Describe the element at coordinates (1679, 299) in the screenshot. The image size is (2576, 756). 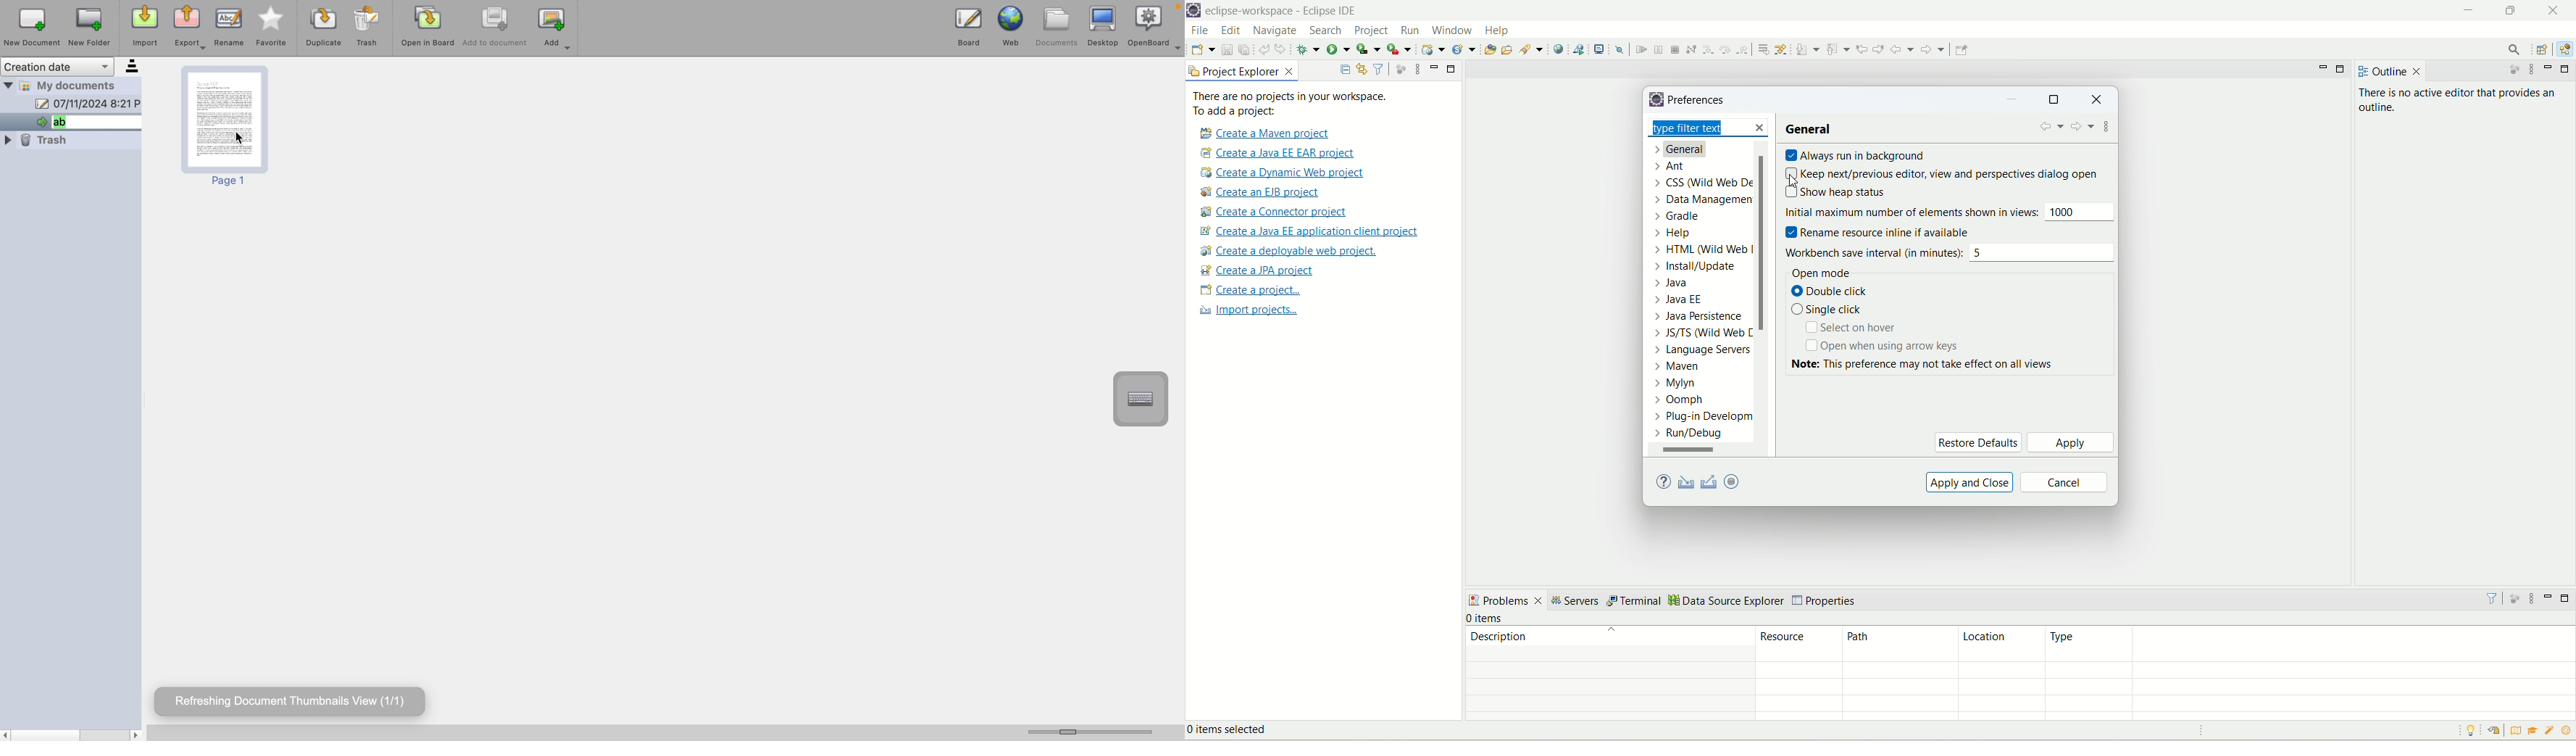
I see `Java EE` at that location.